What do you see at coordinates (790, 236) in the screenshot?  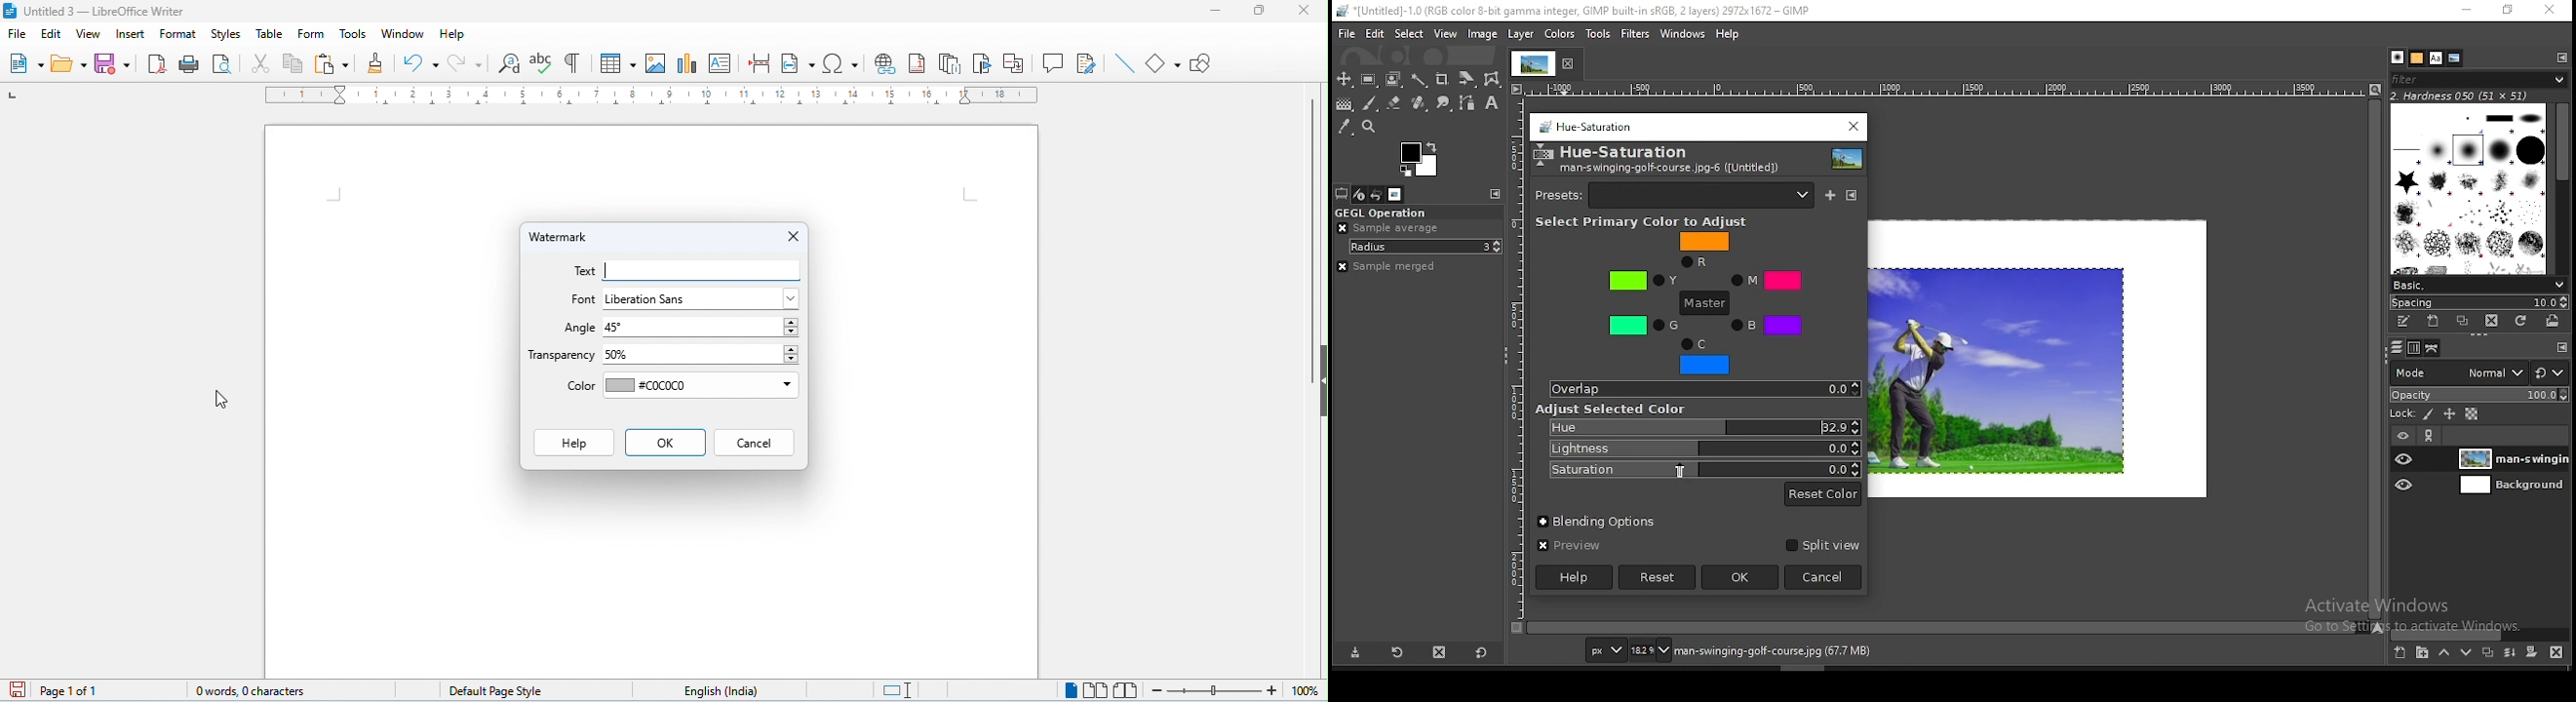 I see `close` at bounding box center [790, 236].